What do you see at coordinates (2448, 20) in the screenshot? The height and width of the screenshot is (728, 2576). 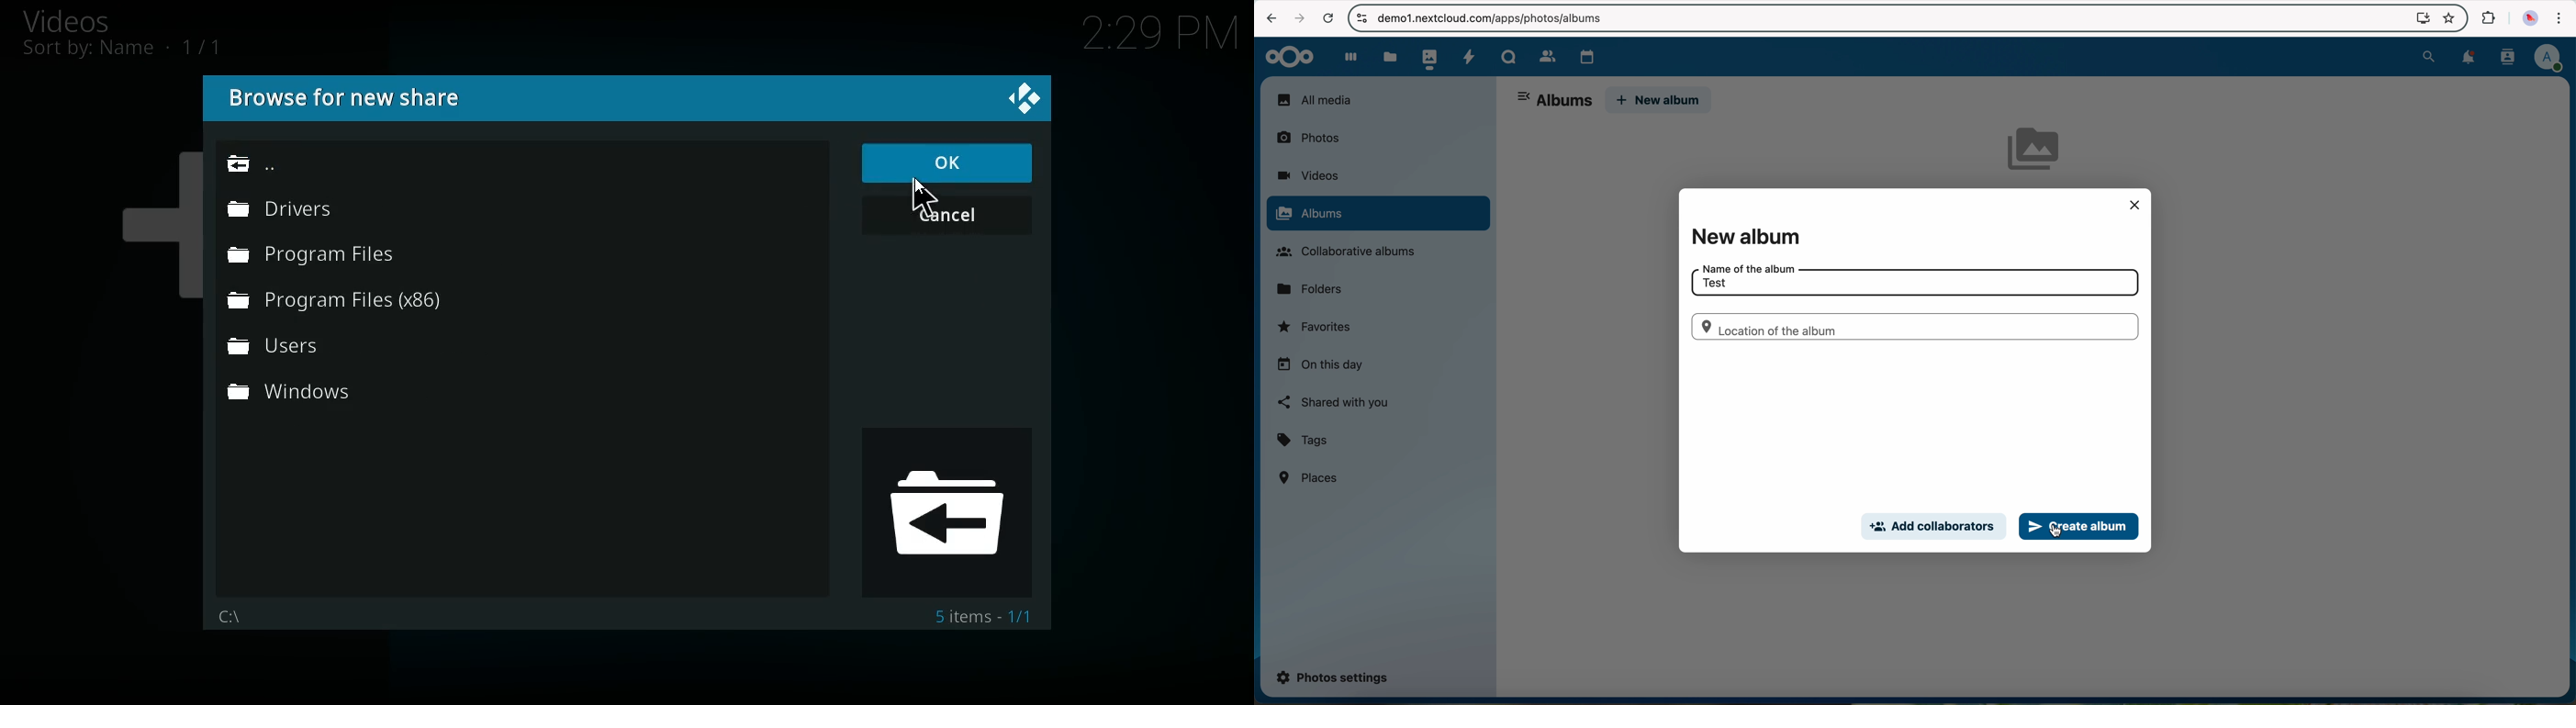 I see `favorites` at bounding box center [2448, 20].